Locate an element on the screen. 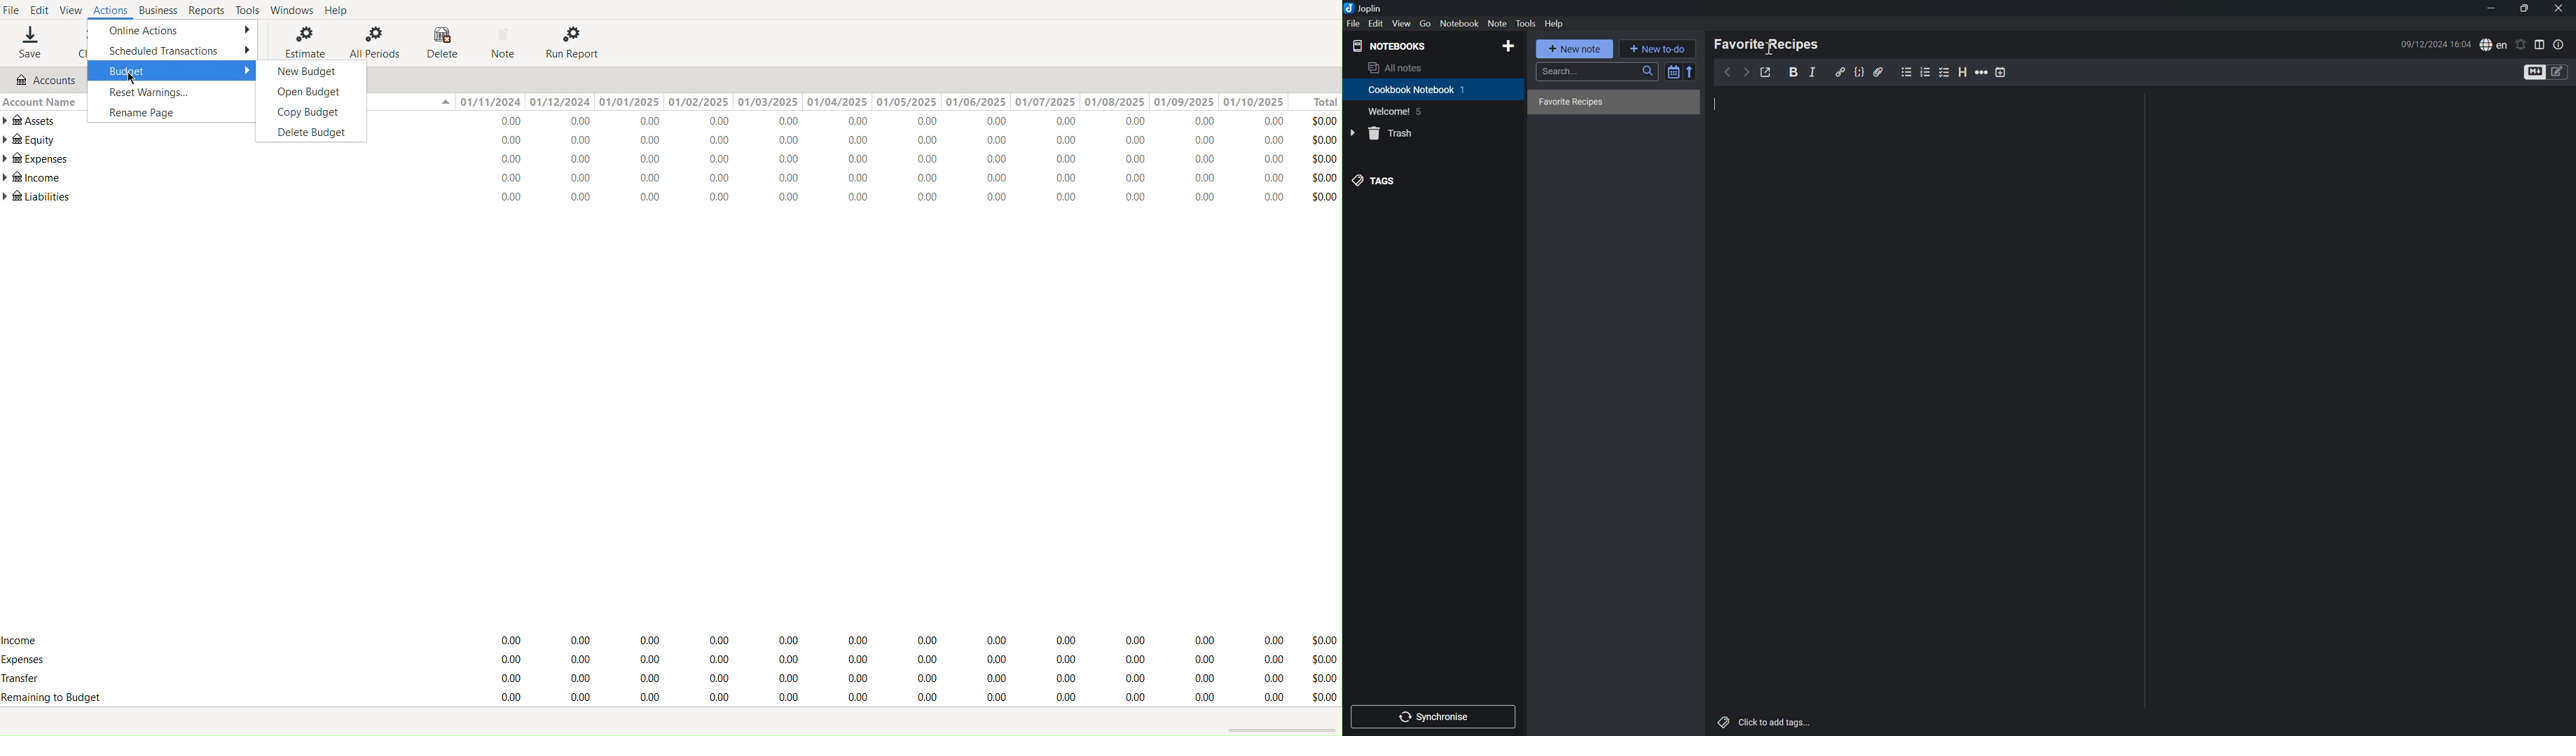 The image size is (2576, 756). Insert/edit link is located at coordinates (1840, 71).